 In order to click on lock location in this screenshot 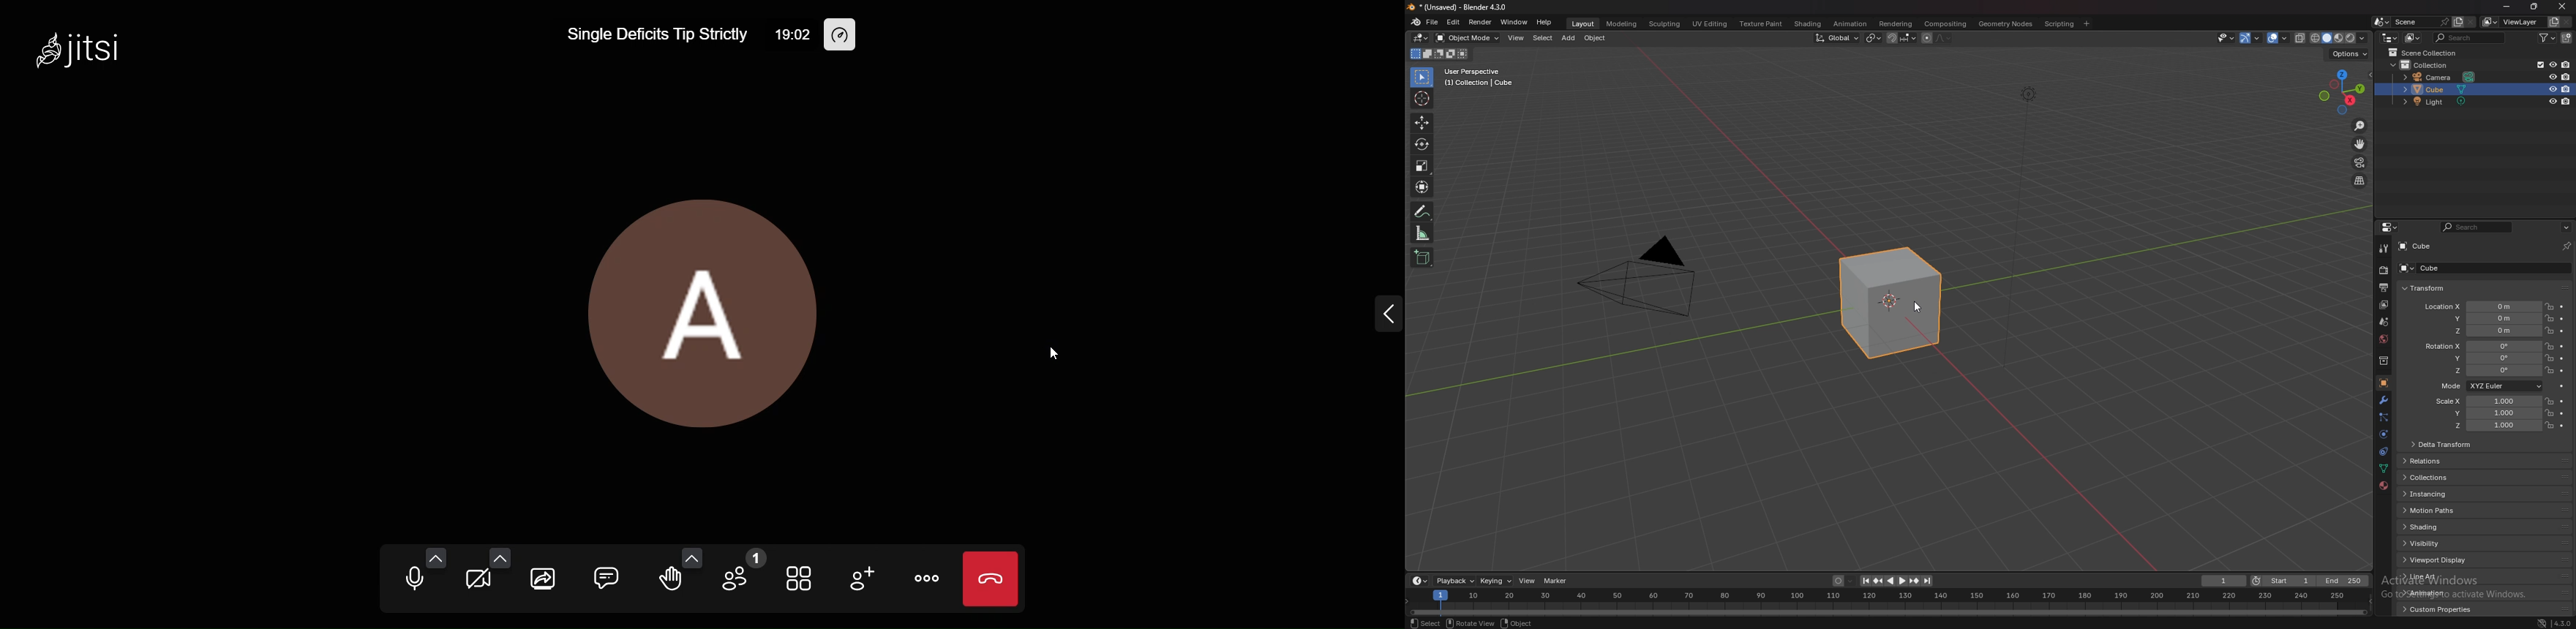, I will do `click(2550, 330)`.